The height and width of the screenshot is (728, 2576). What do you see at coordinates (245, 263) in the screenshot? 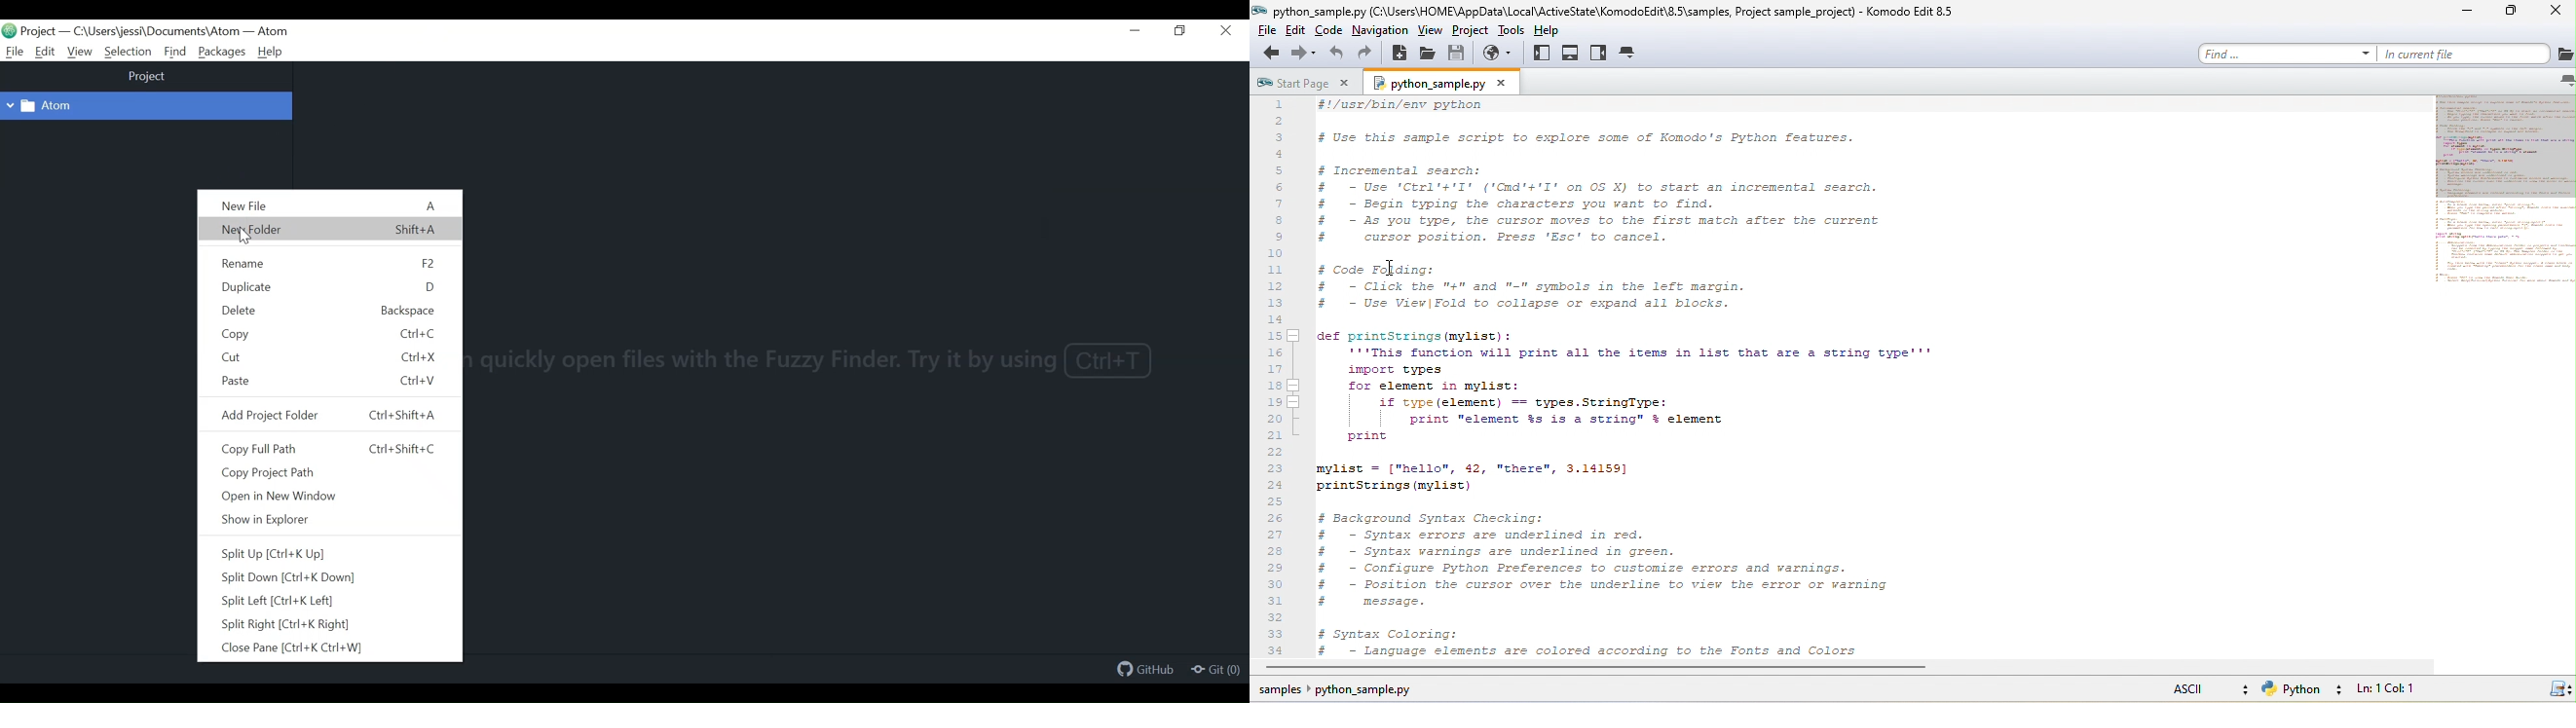
I see `Rename` at bounding box center [245, 263].